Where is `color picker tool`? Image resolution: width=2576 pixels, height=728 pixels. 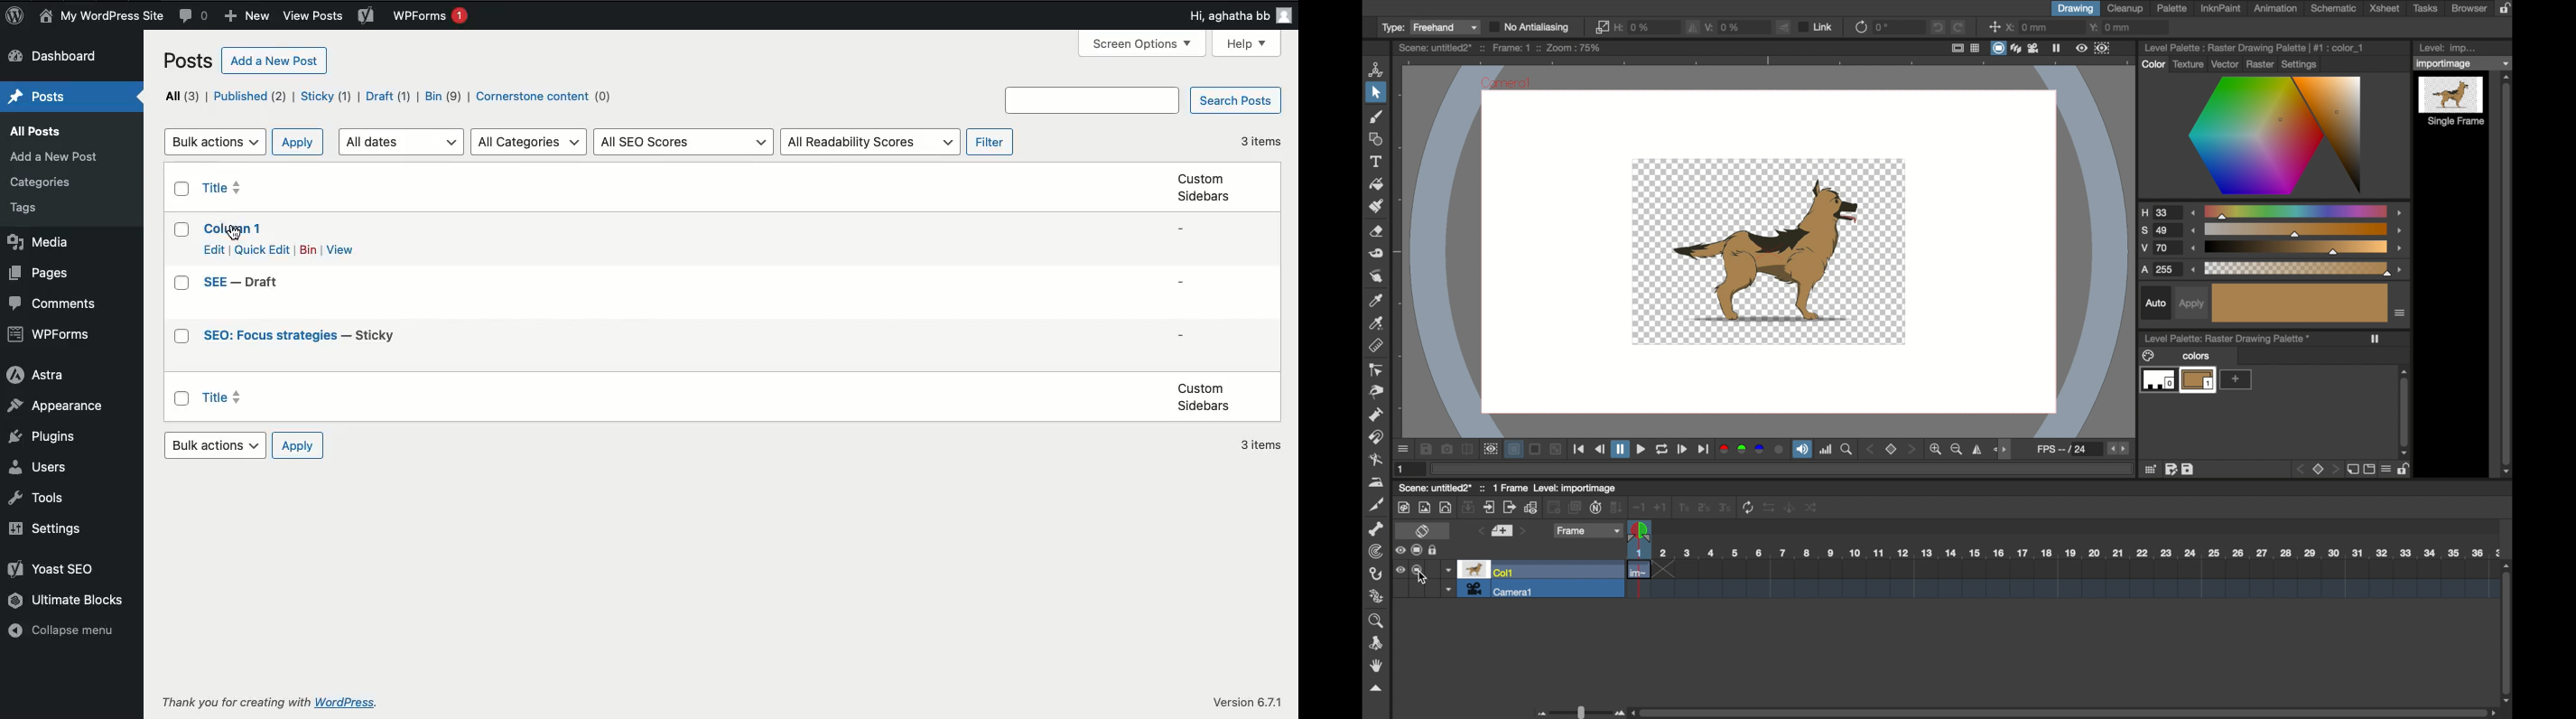 color picker tool is located at coordinates (1375, 300).